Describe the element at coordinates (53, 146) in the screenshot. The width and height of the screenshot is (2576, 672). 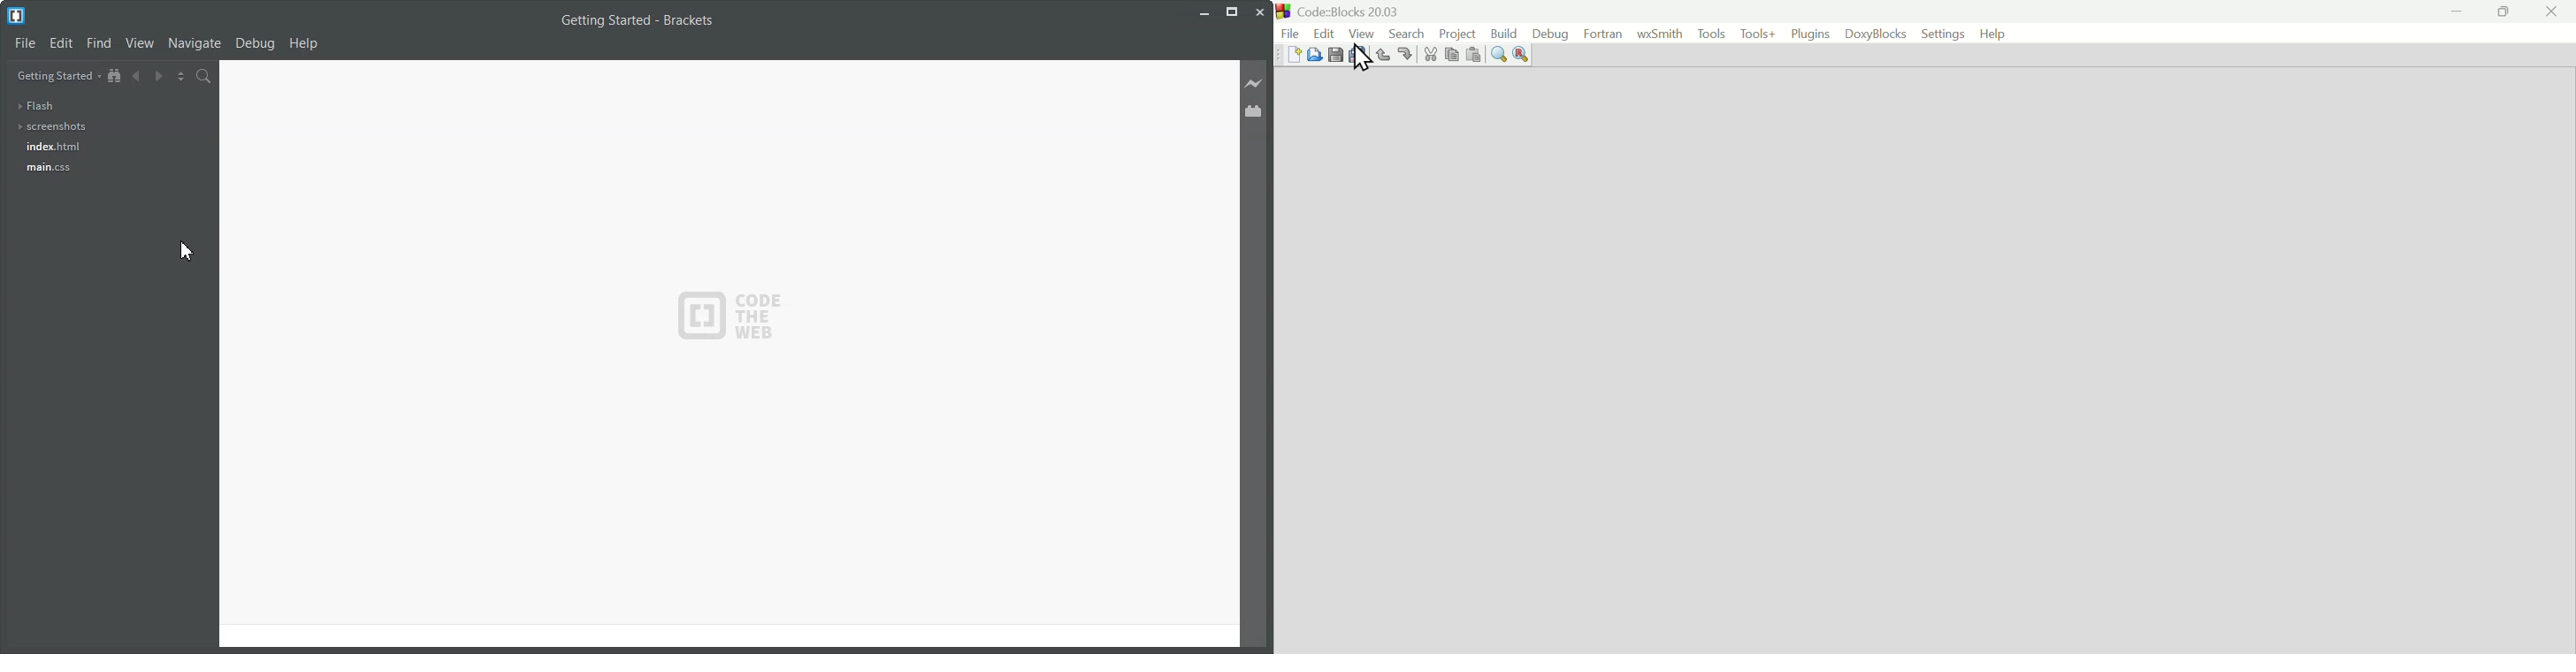
I see `index.html` at that location.